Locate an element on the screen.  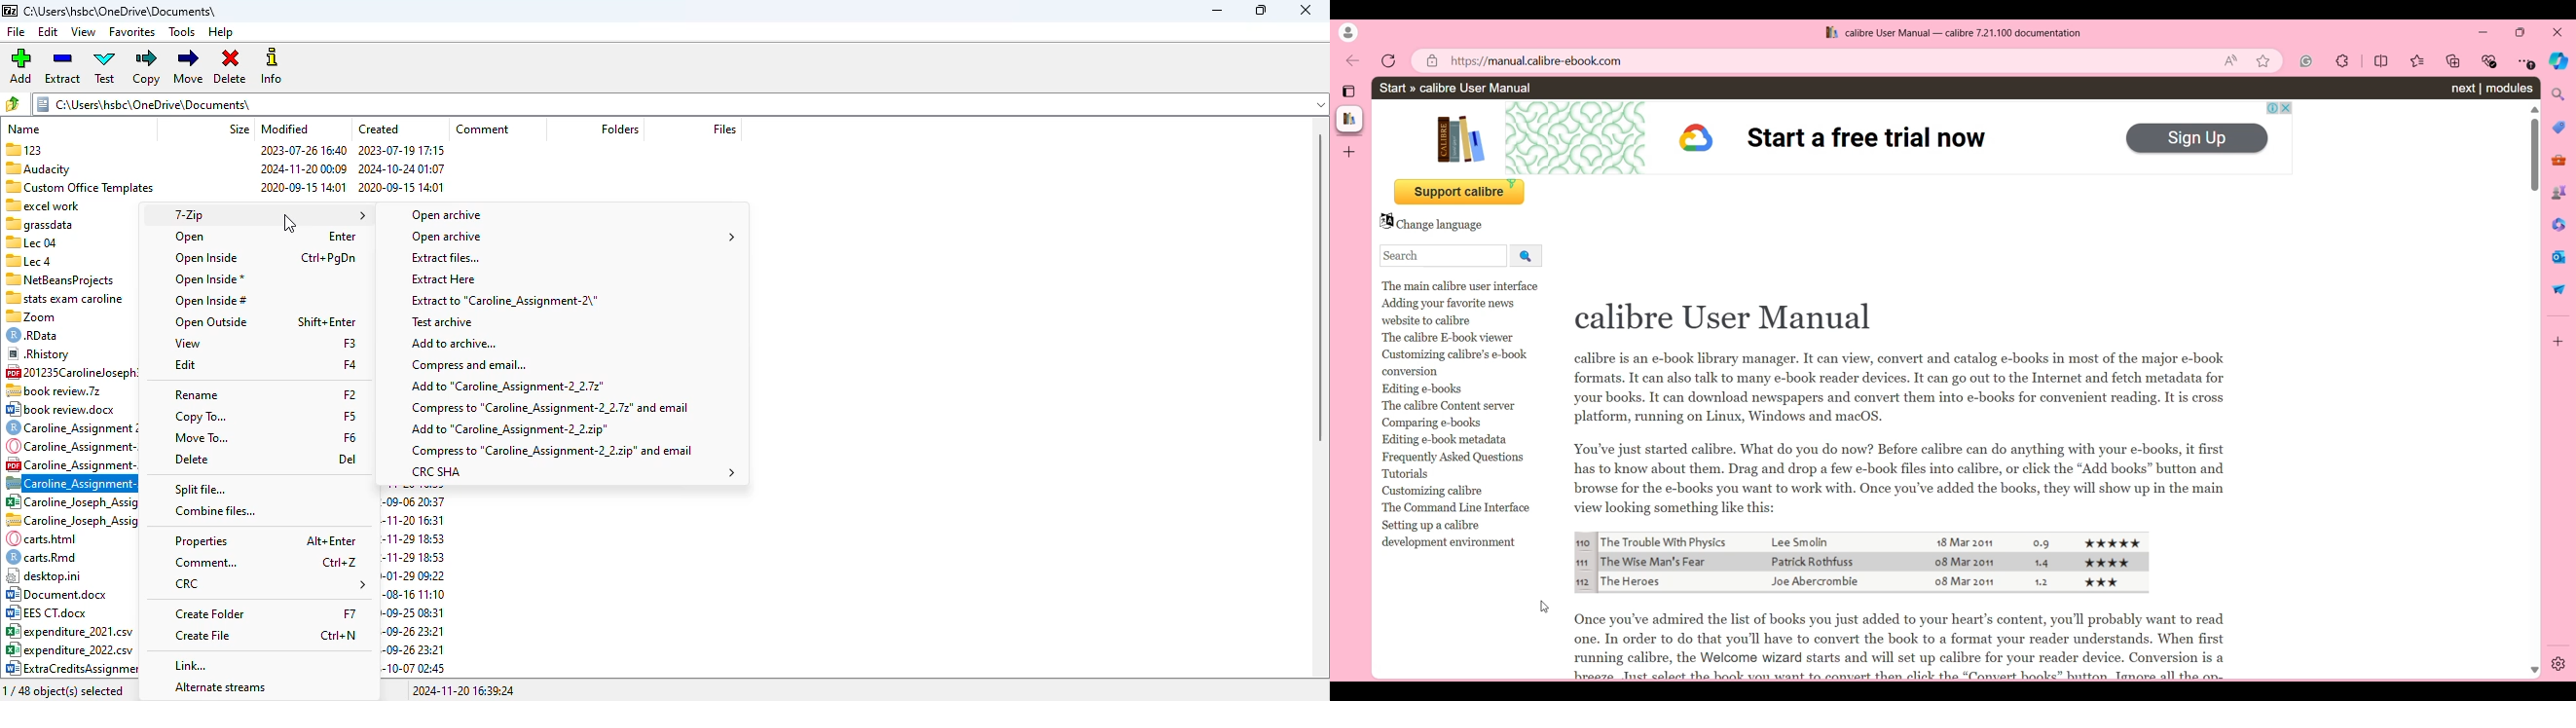
Minimize is located at coordinates (2483, 32).